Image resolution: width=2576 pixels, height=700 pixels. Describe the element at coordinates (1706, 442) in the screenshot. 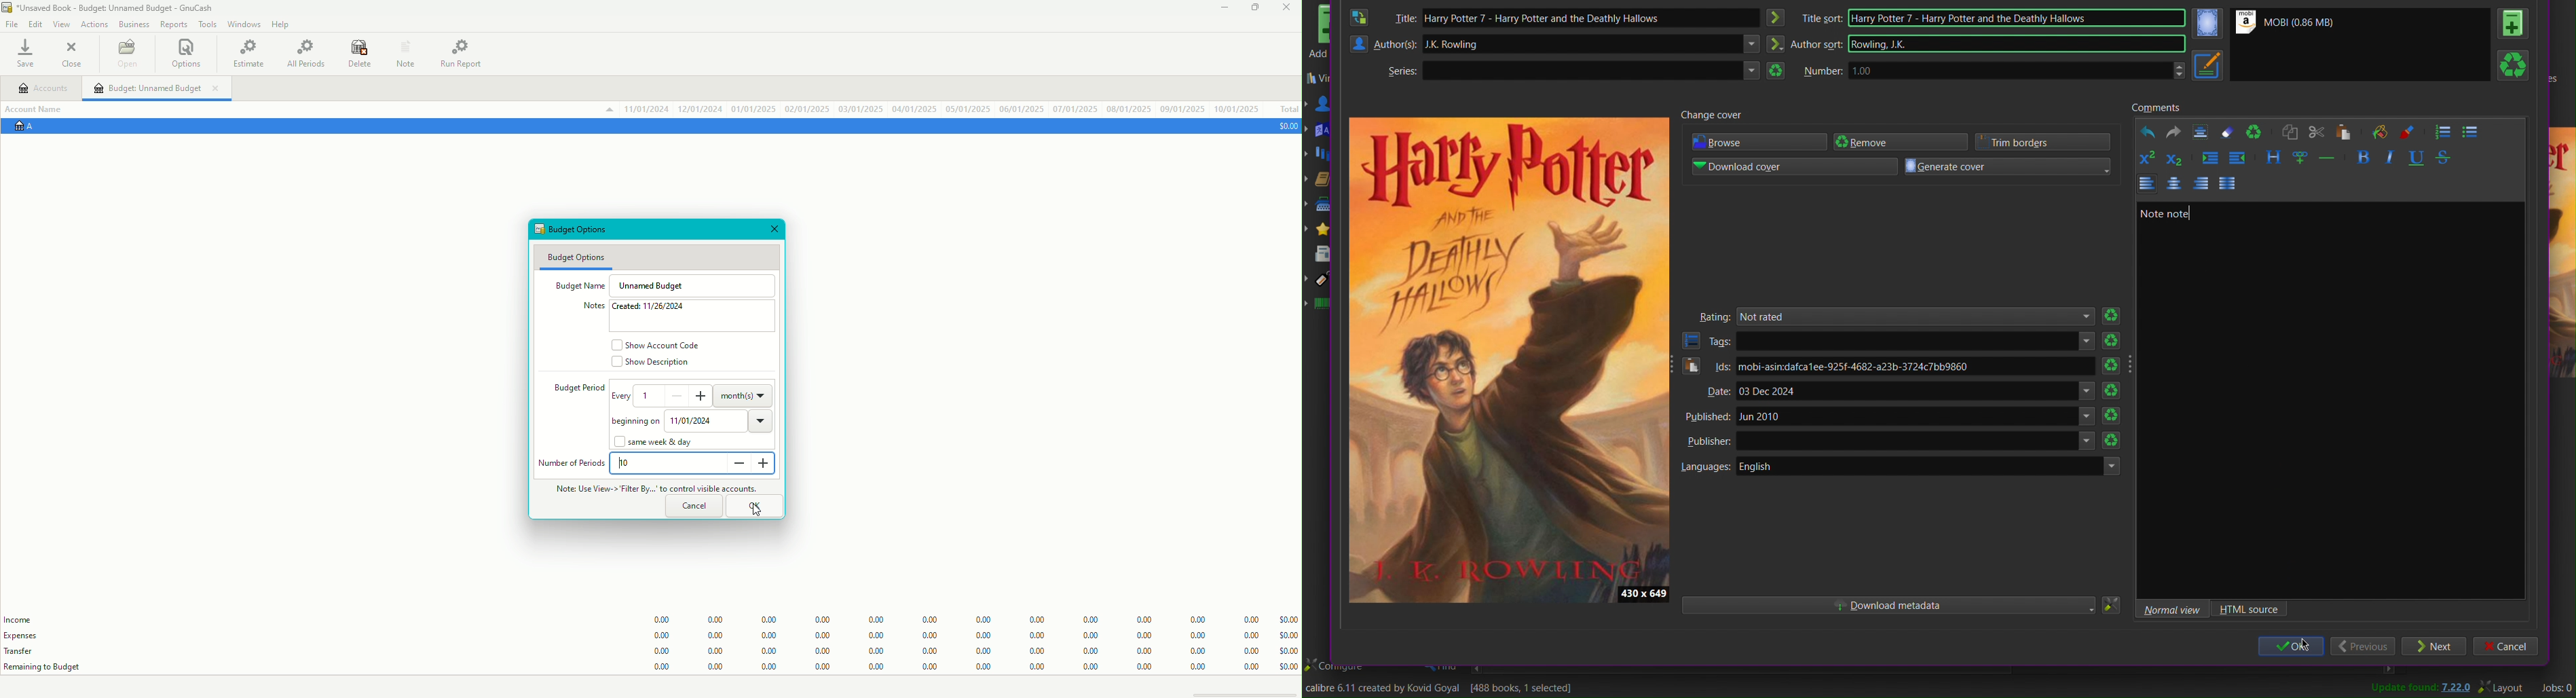

I see `Publisher` at that location.